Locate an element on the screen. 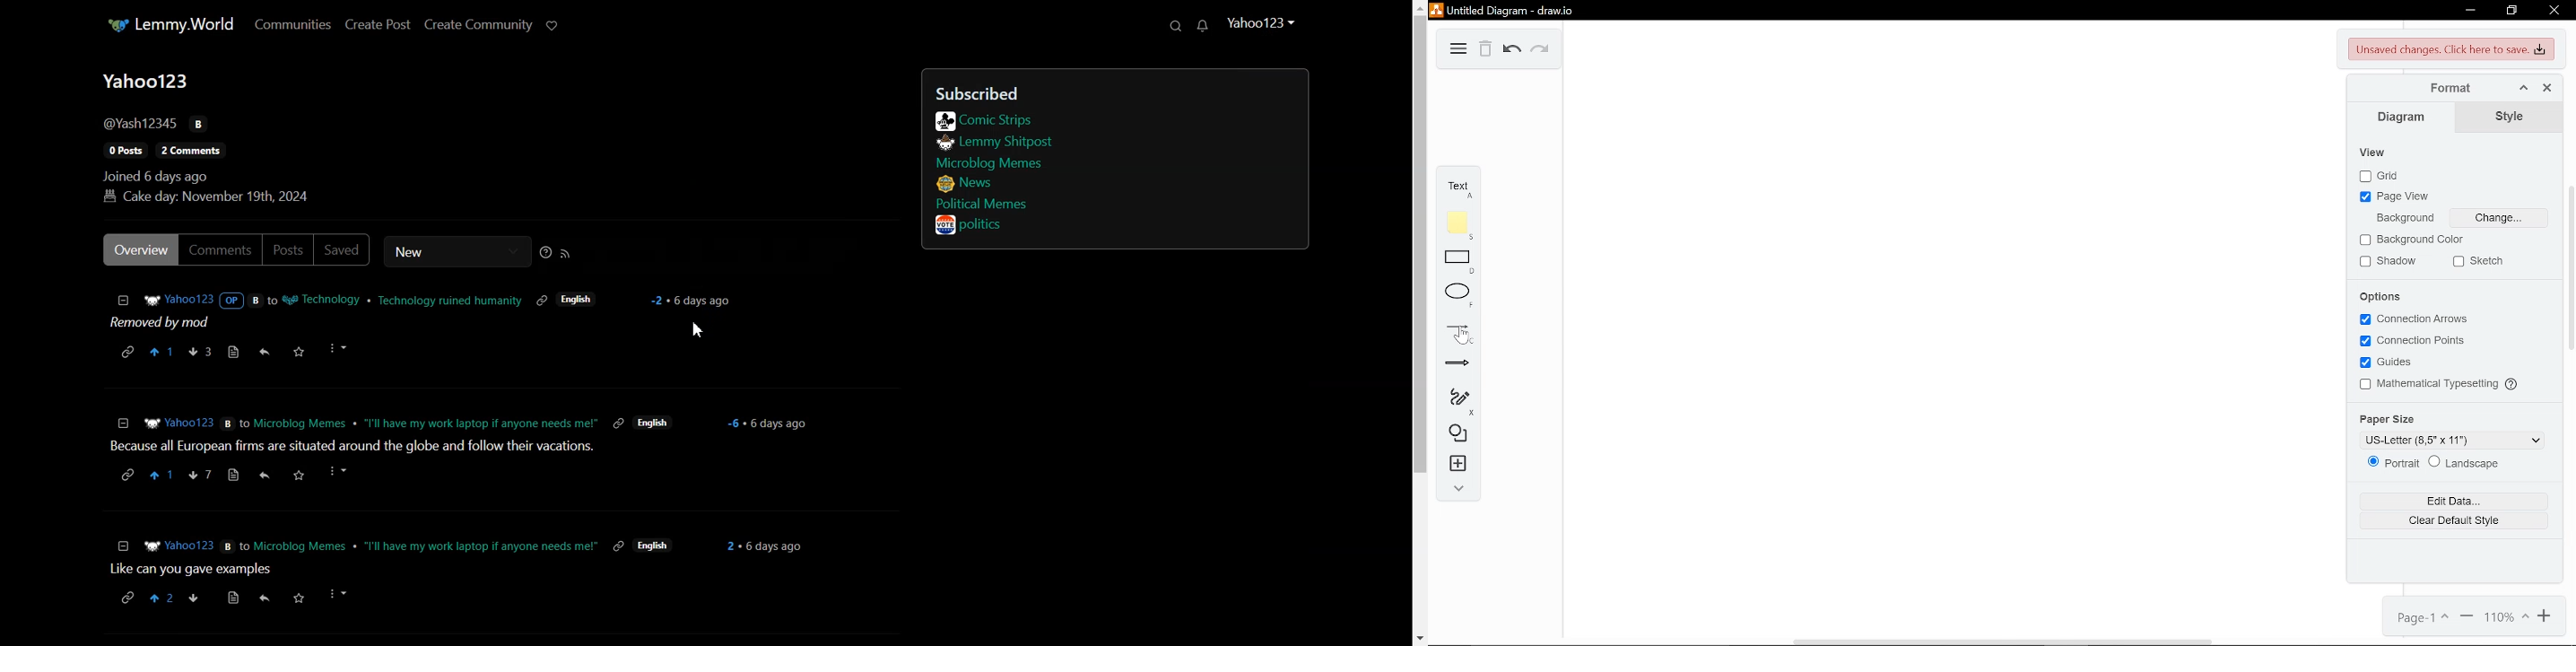 This screenshot has width=2576, height=672. Ellipse is located at coordinates (1459, 297).